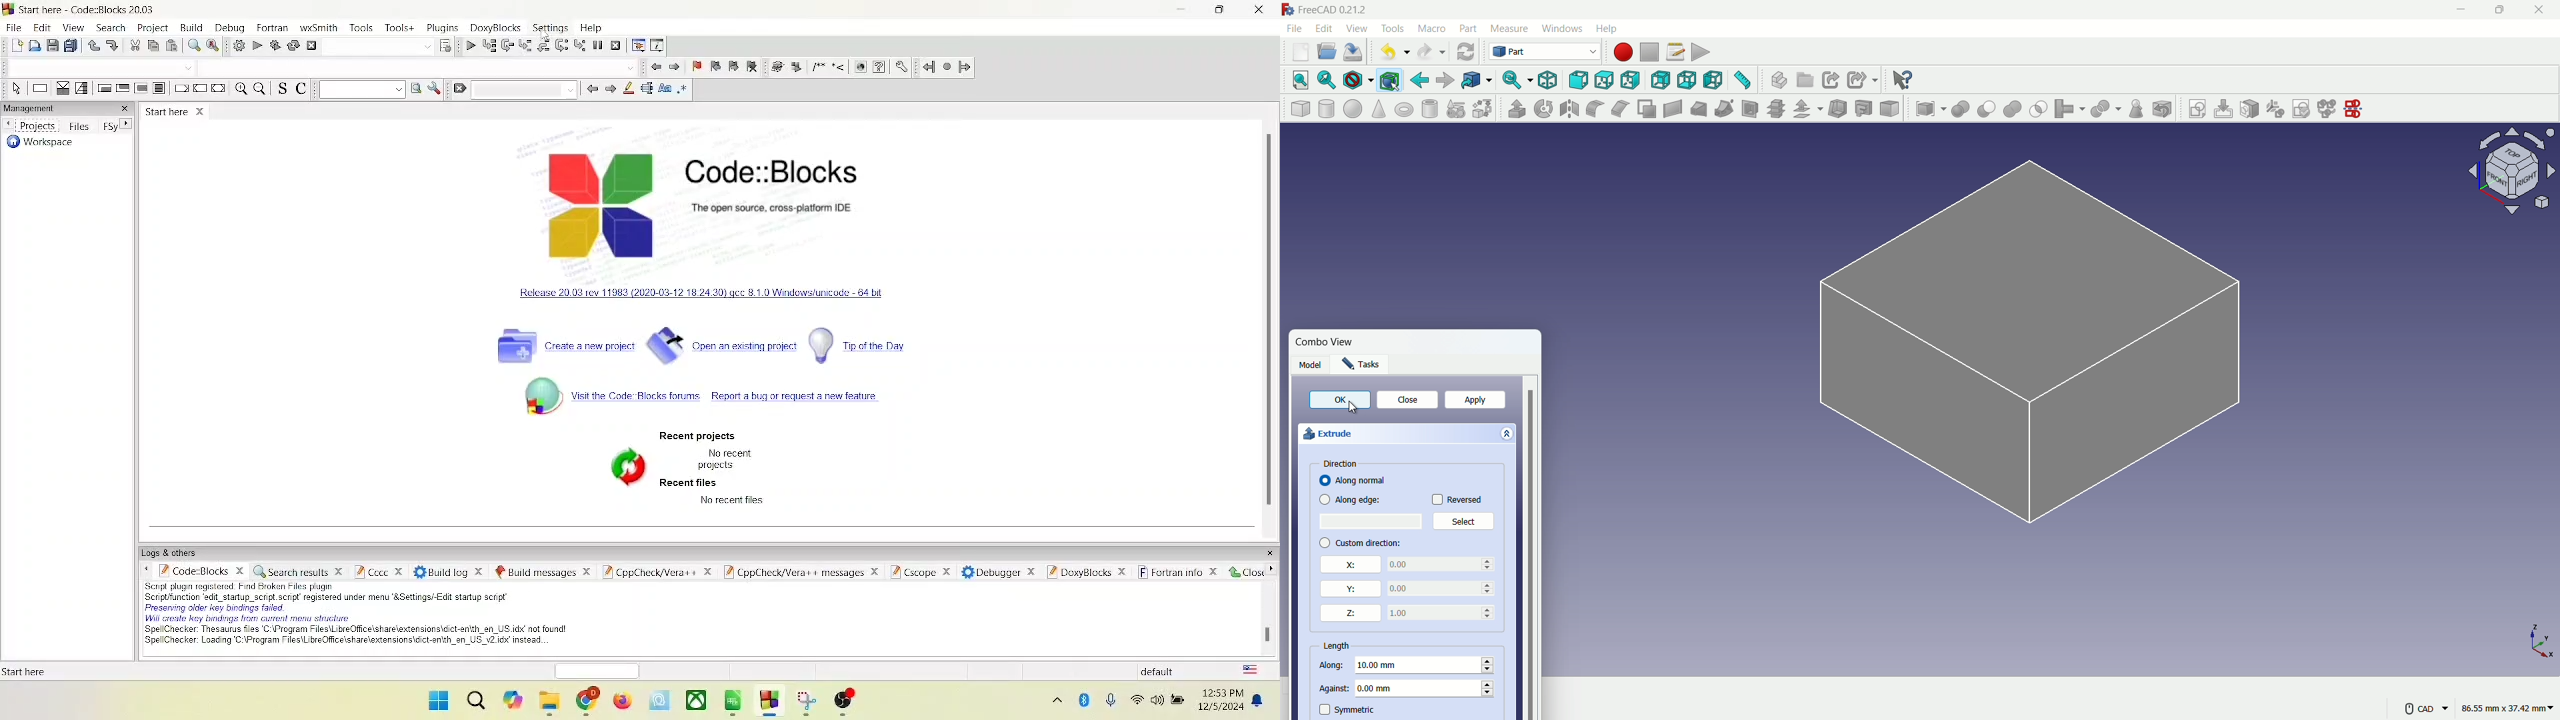  Describe the element at coordinates (199, 110) in the screenshot. I see `close` at that location.